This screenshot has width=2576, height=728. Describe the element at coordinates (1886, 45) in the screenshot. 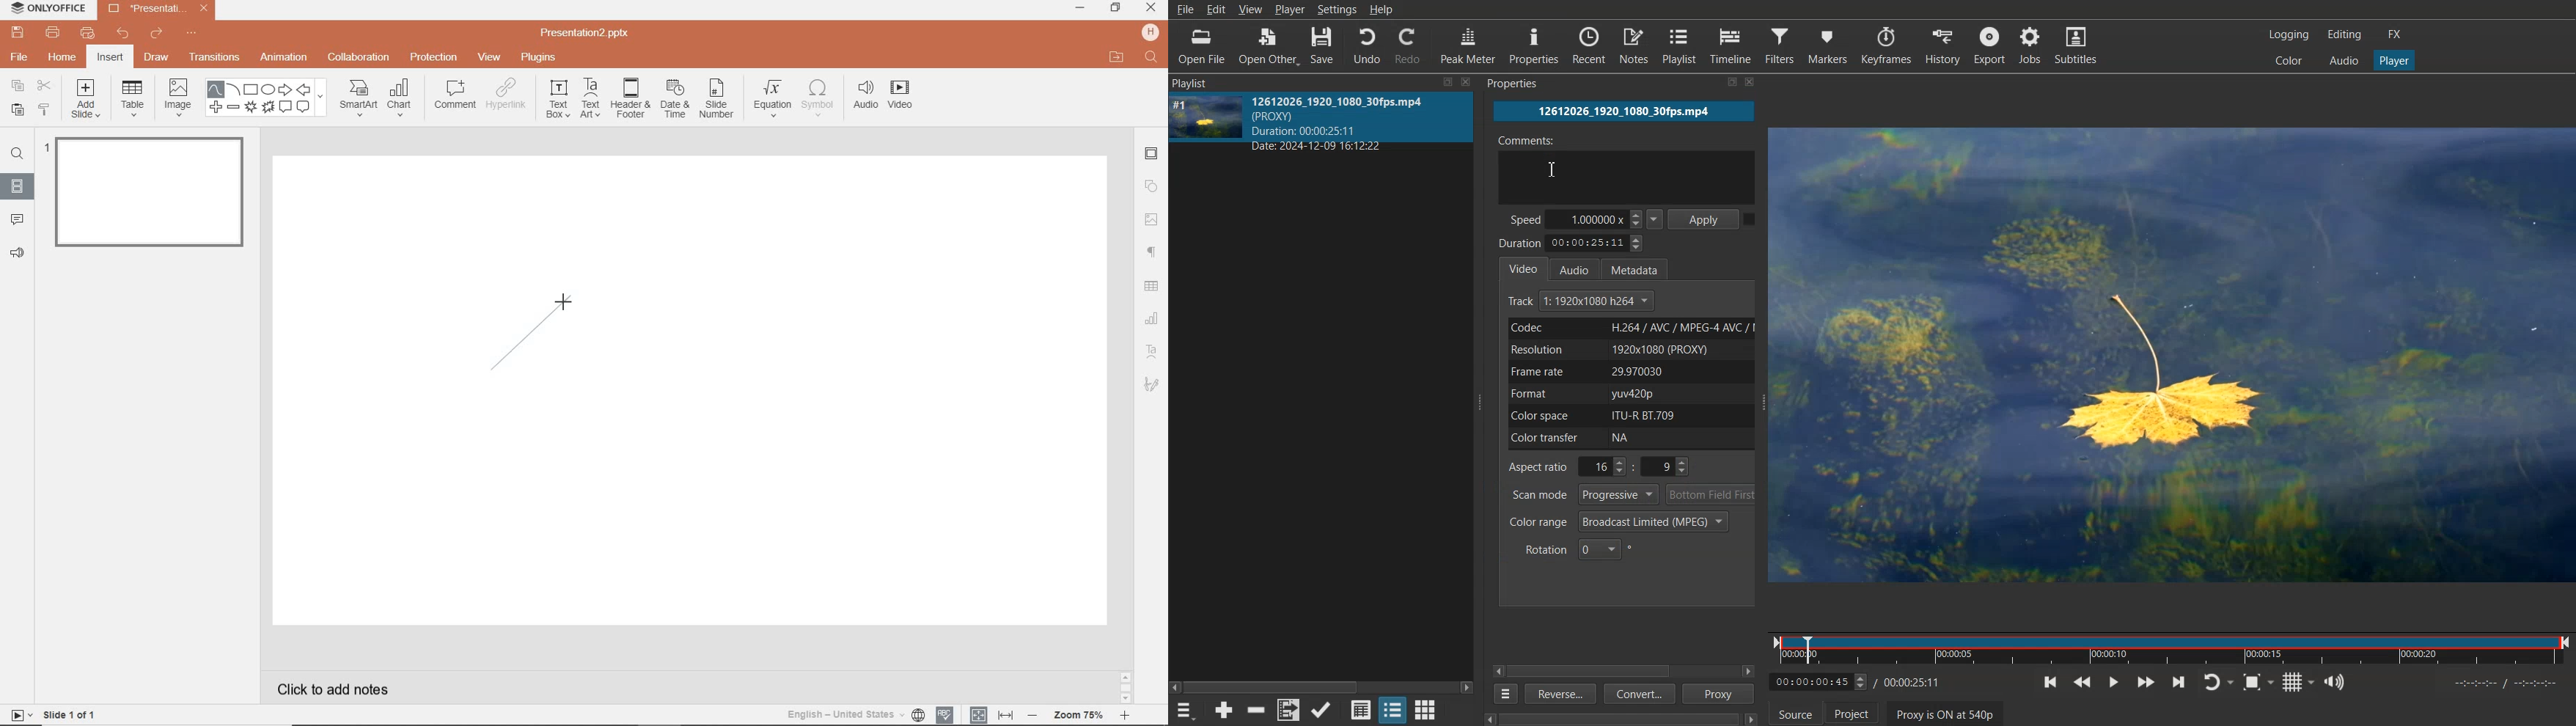

I see `Keyframes` at that location.